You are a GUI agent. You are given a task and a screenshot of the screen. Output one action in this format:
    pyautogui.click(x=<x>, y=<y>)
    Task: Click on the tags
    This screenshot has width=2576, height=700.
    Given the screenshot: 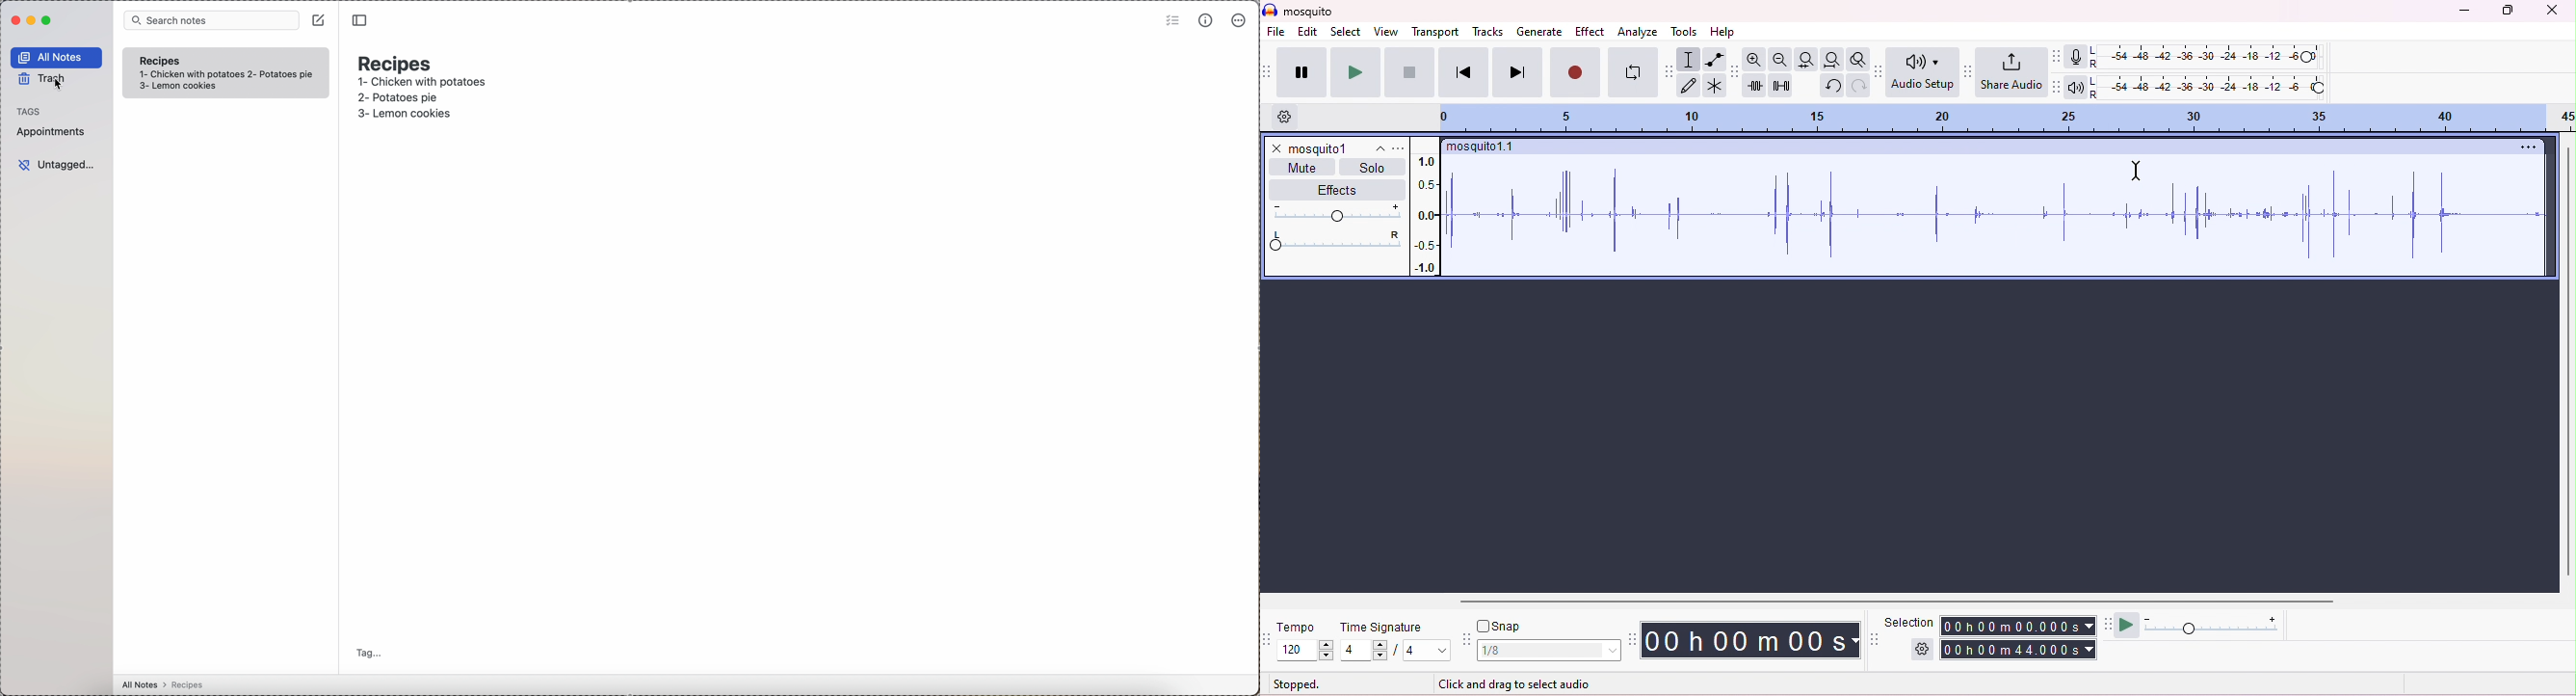 What is the action you would take?
    pyautogui.click(x=33, y=111)
    